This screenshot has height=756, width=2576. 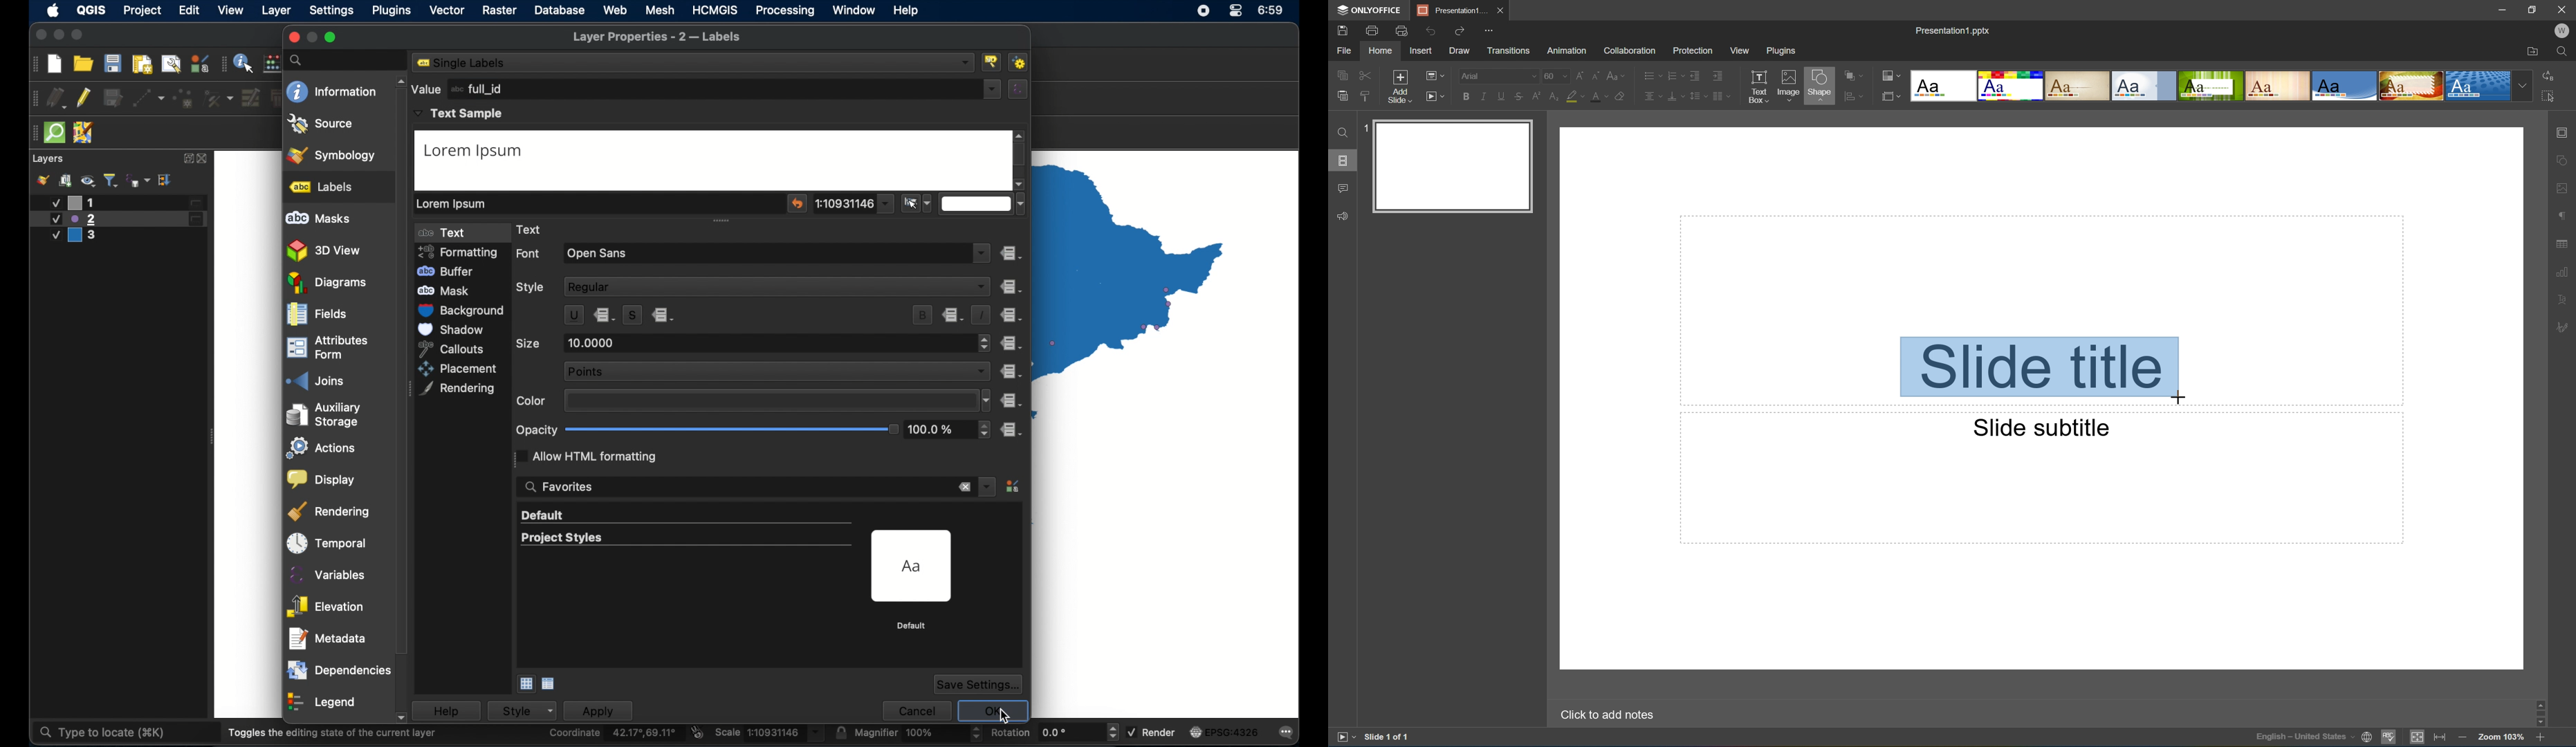 I want to click on Insert, so click(x=1423, y=51).